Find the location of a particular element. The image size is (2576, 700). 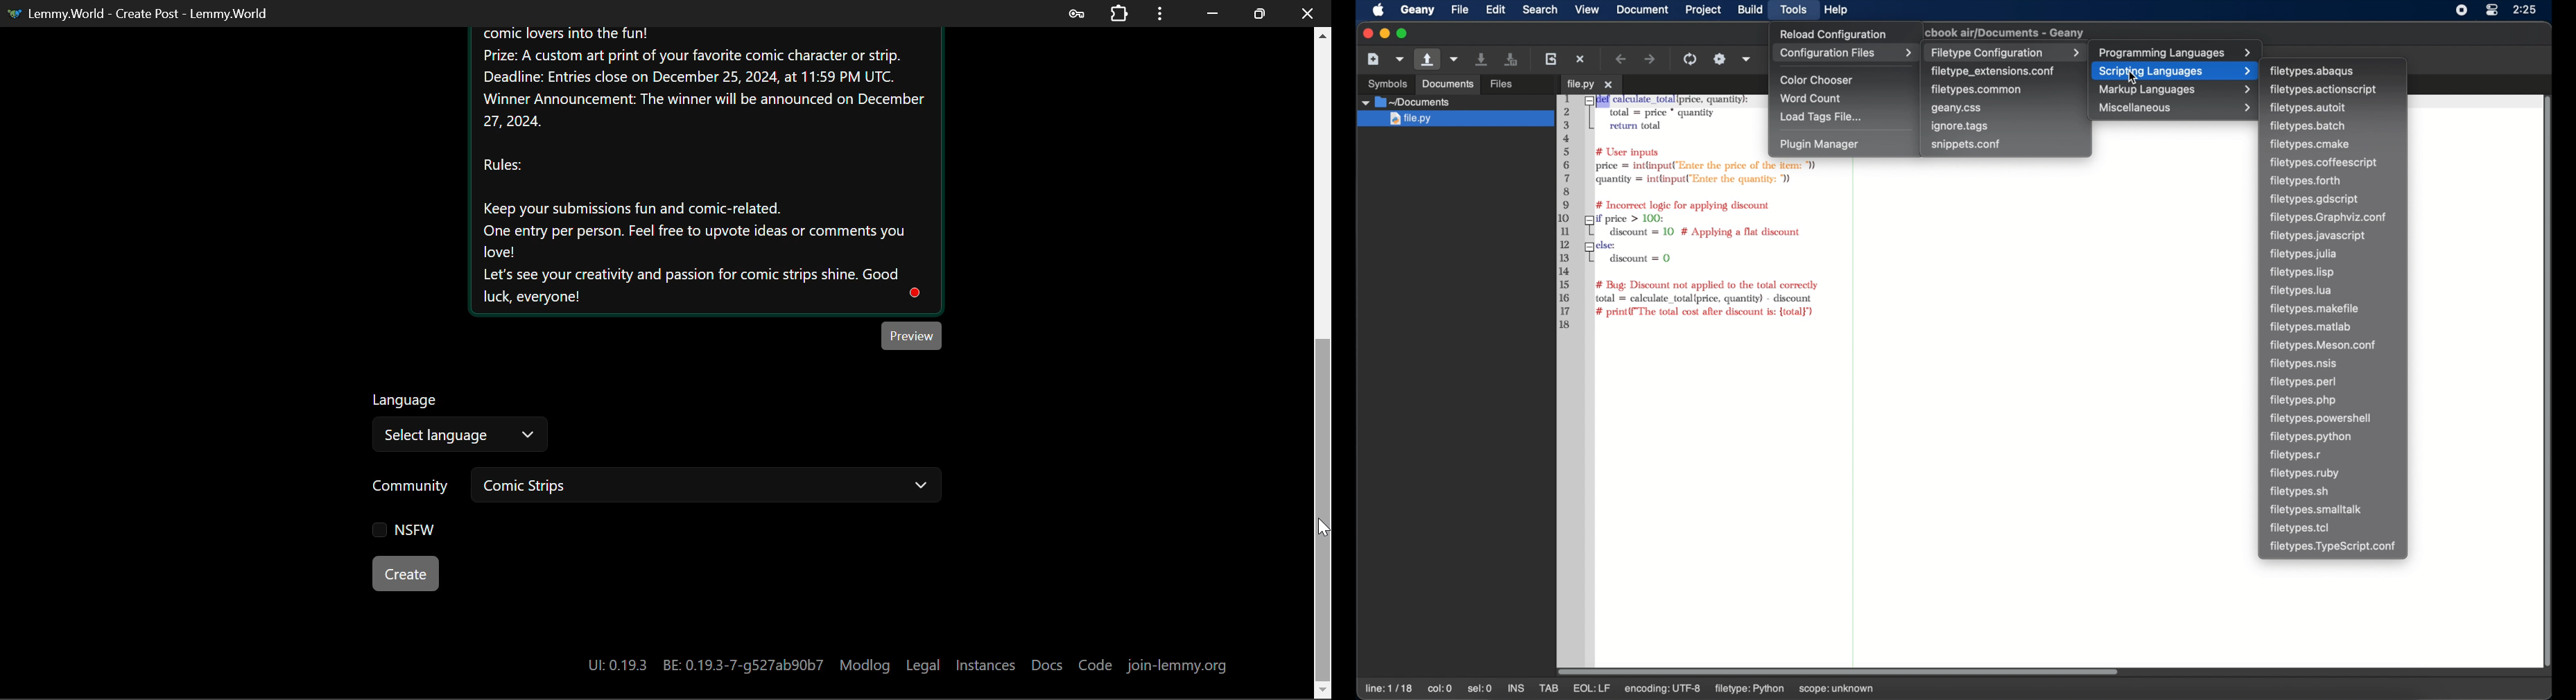

Restore Down is located at coordinates (1212, 12).